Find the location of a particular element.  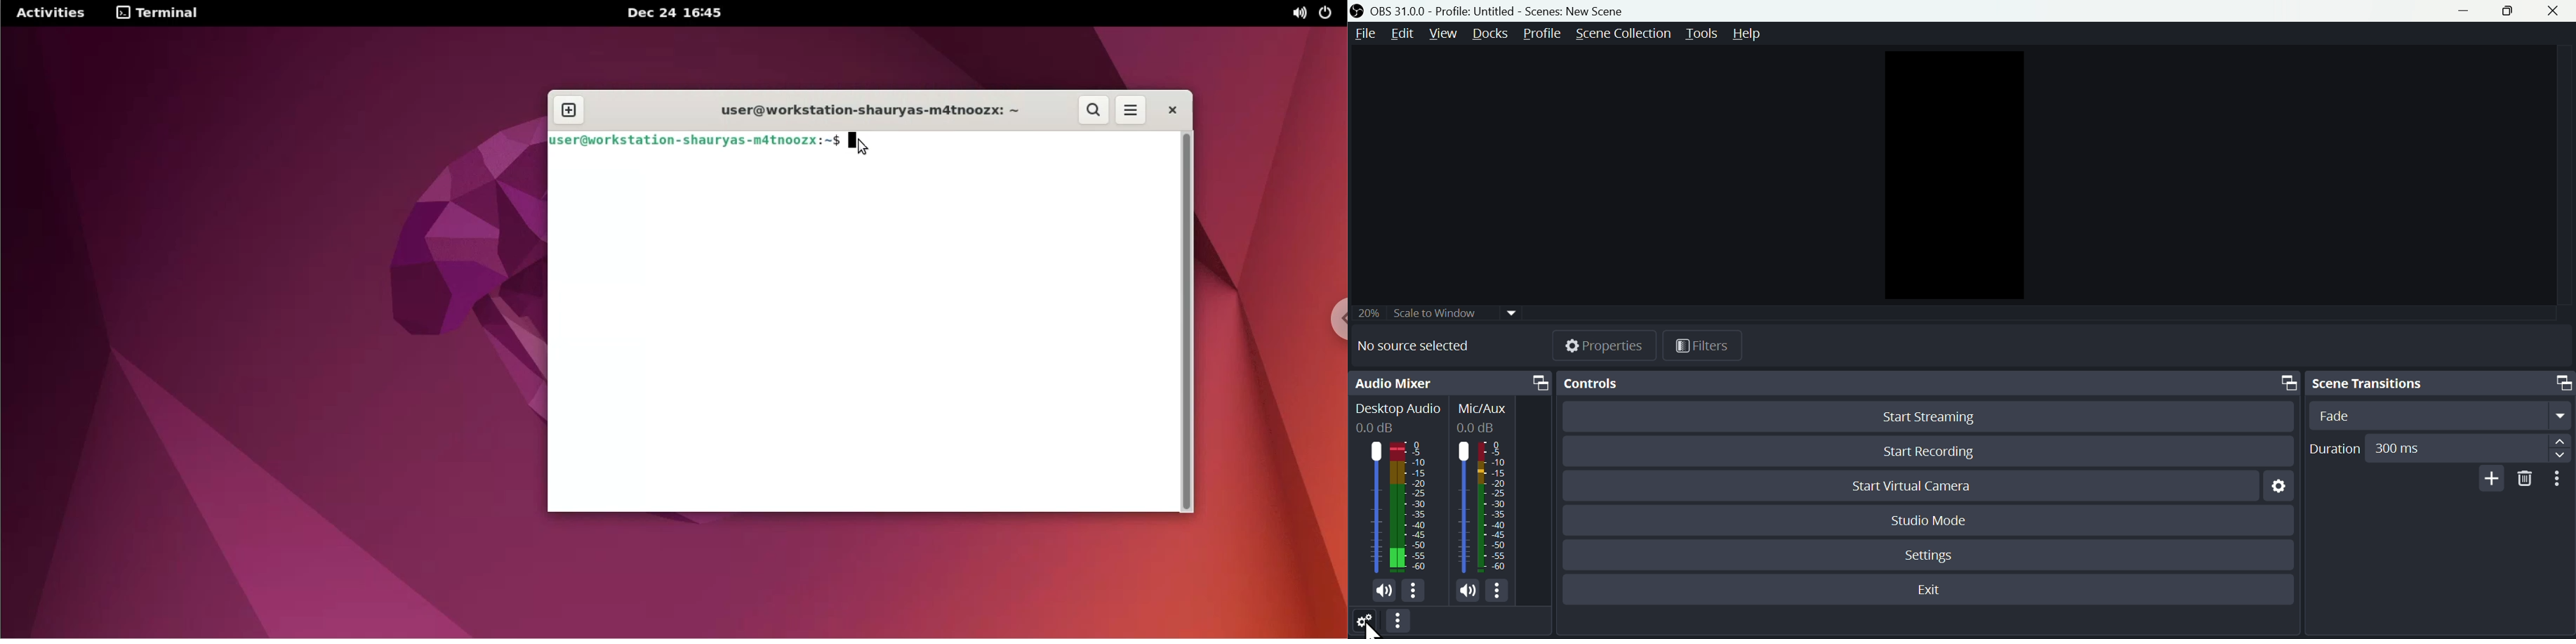

Start recording is located at coordinates (1936, 449).